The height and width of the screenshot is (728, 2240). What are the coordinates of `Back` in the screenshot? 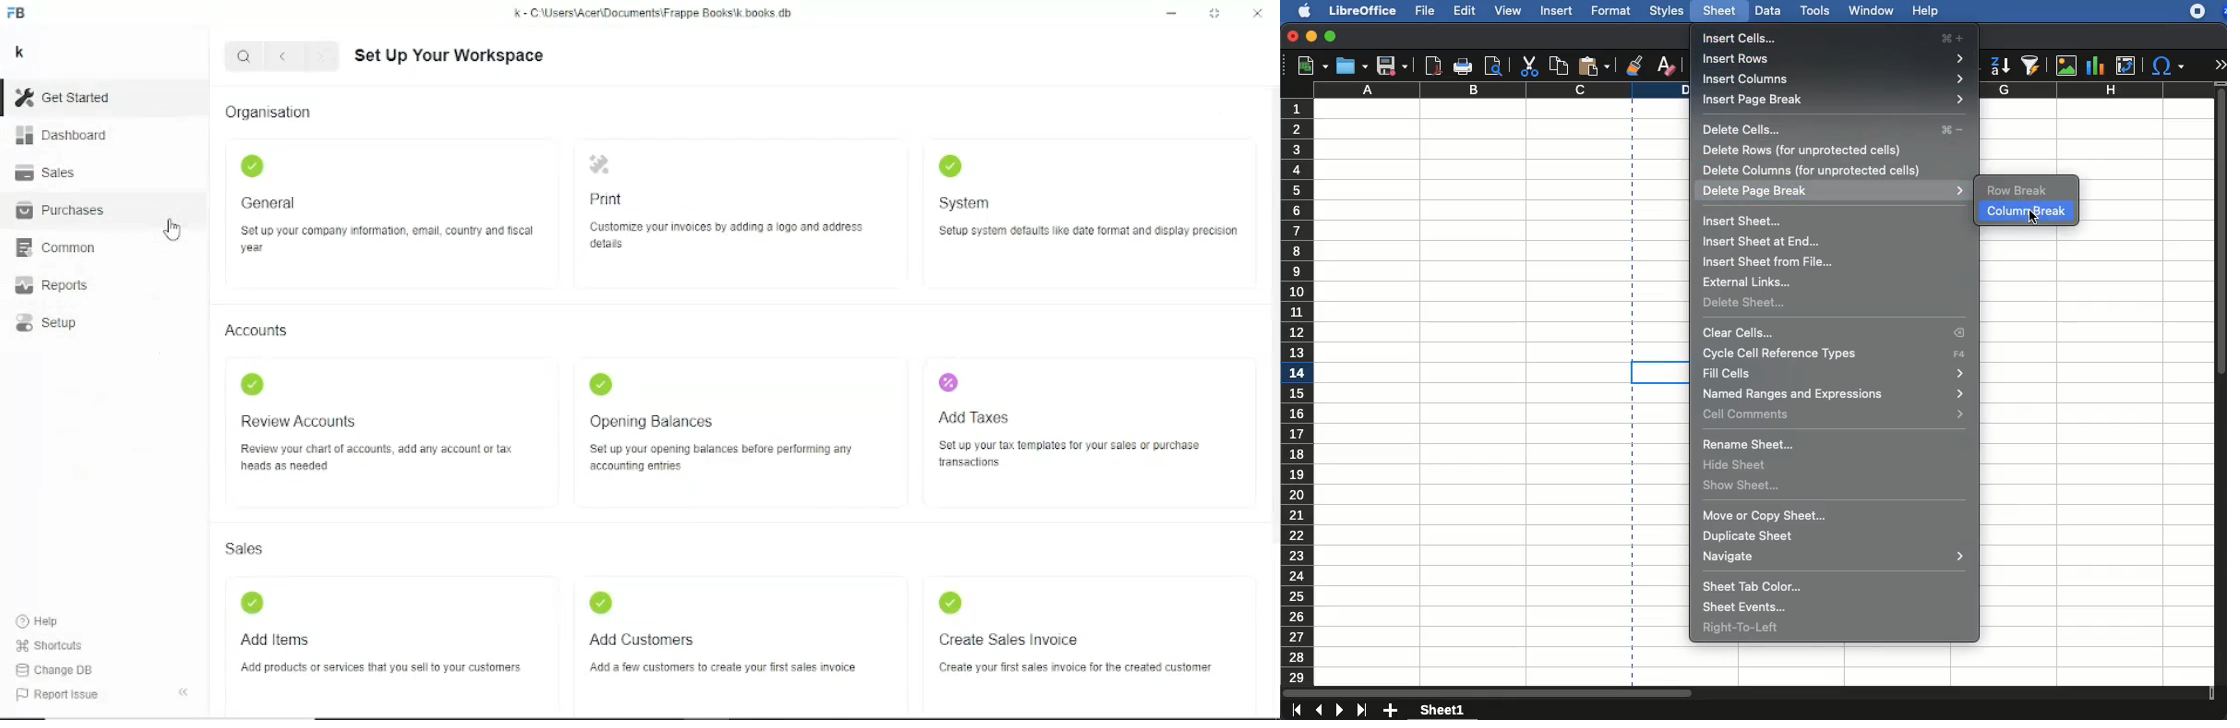 It's located at (286, 56).